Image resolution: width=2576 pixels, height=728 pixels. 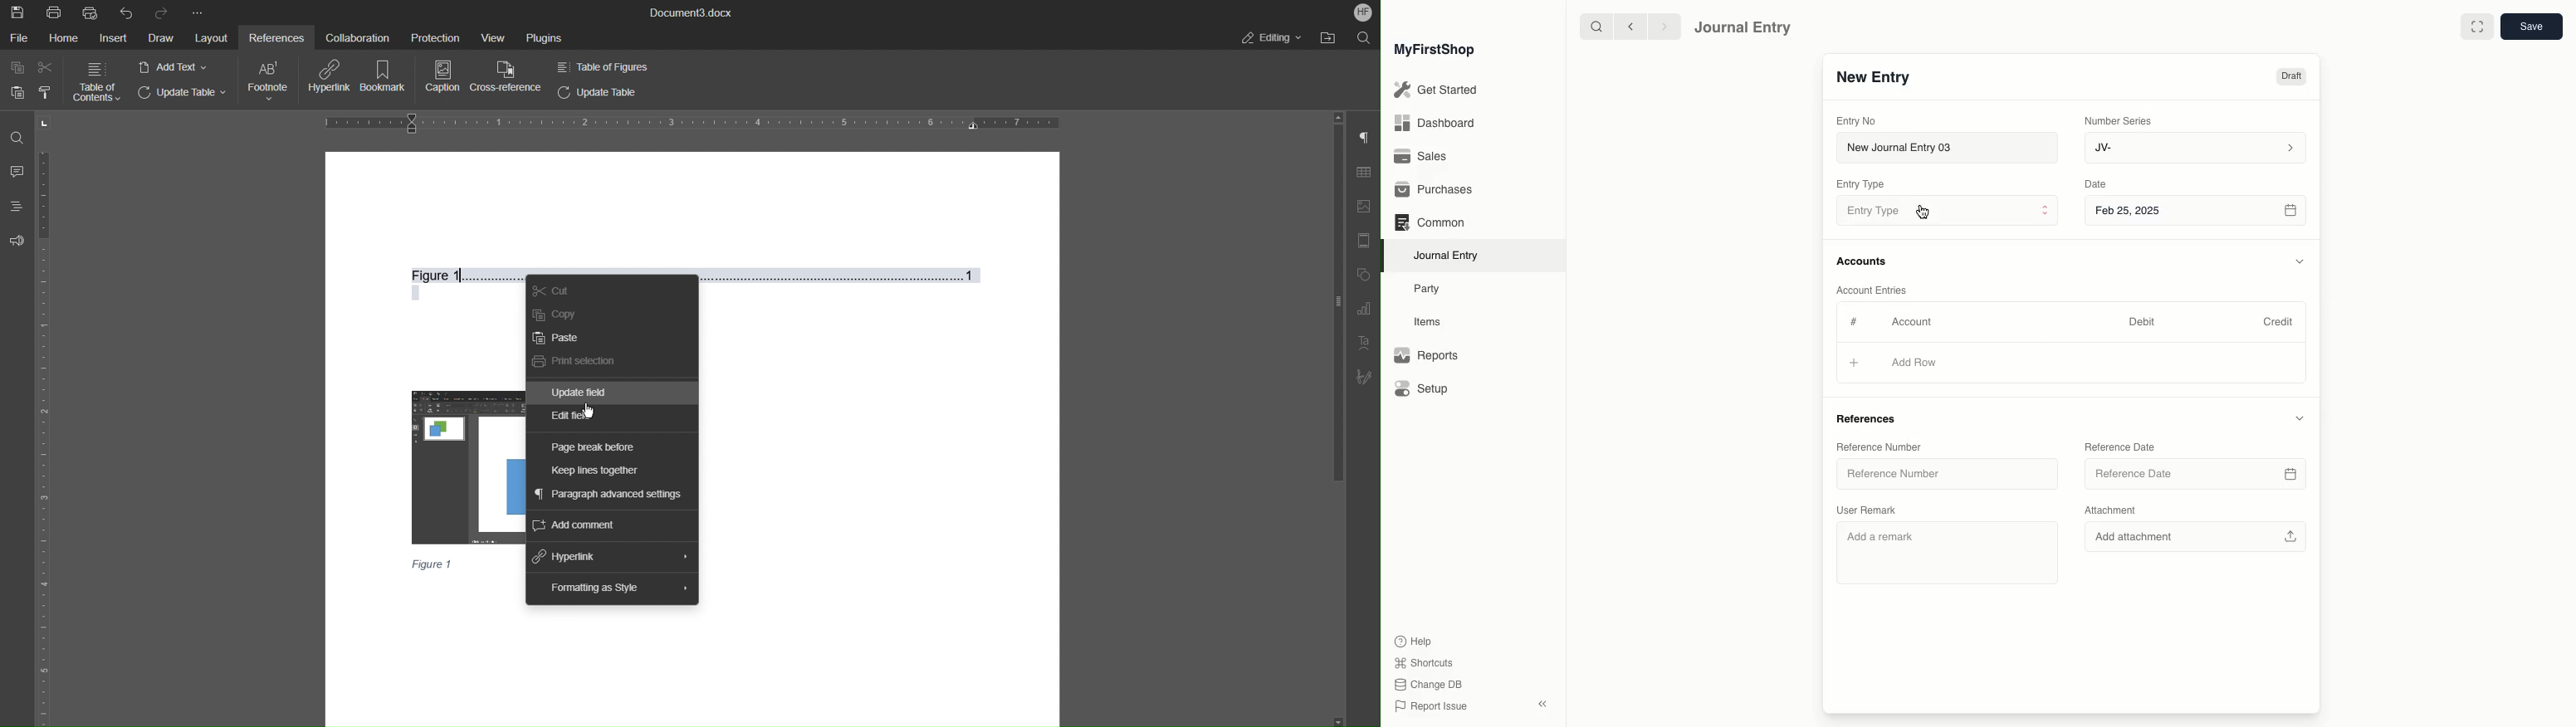 I want to click on Party, so click(x=1428, y=288).